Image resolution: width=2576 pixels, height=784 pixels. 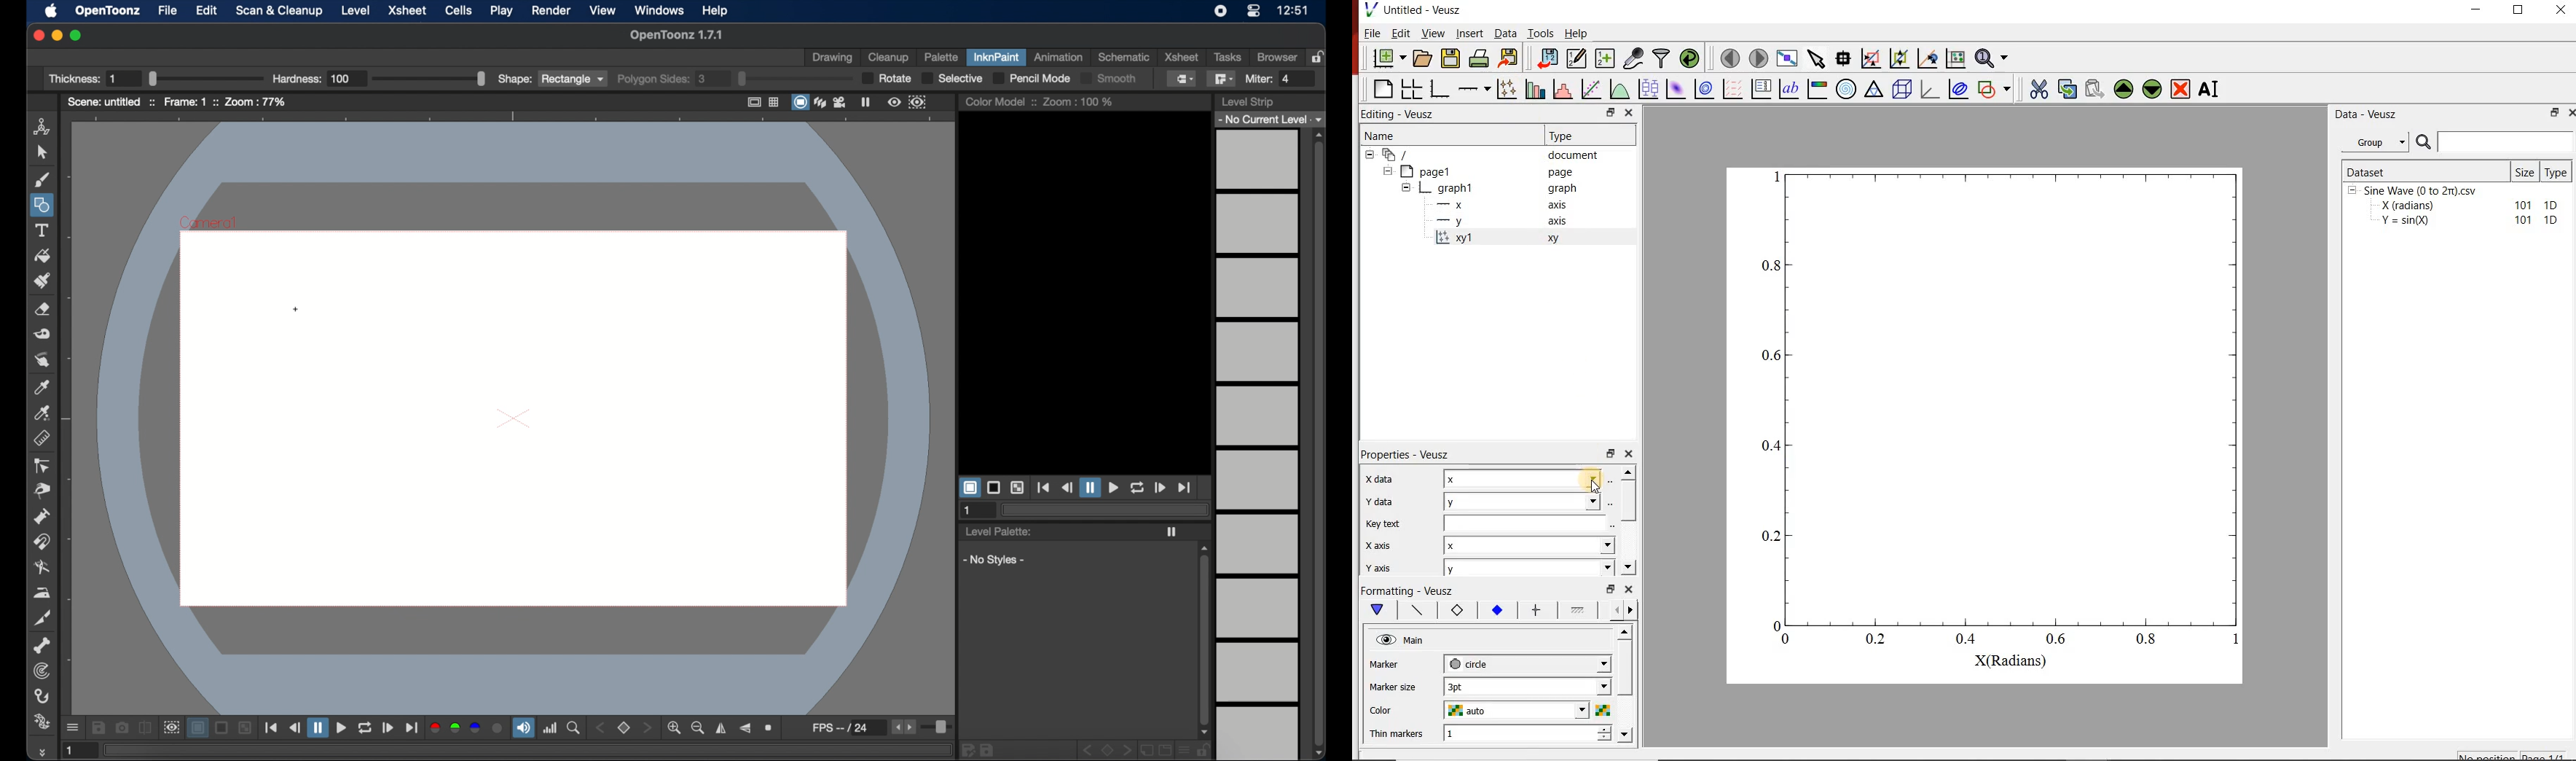 What do you see at coordinates (832, 58) in the screenshot?
I see `drawing` at bounding box center [832, 58].